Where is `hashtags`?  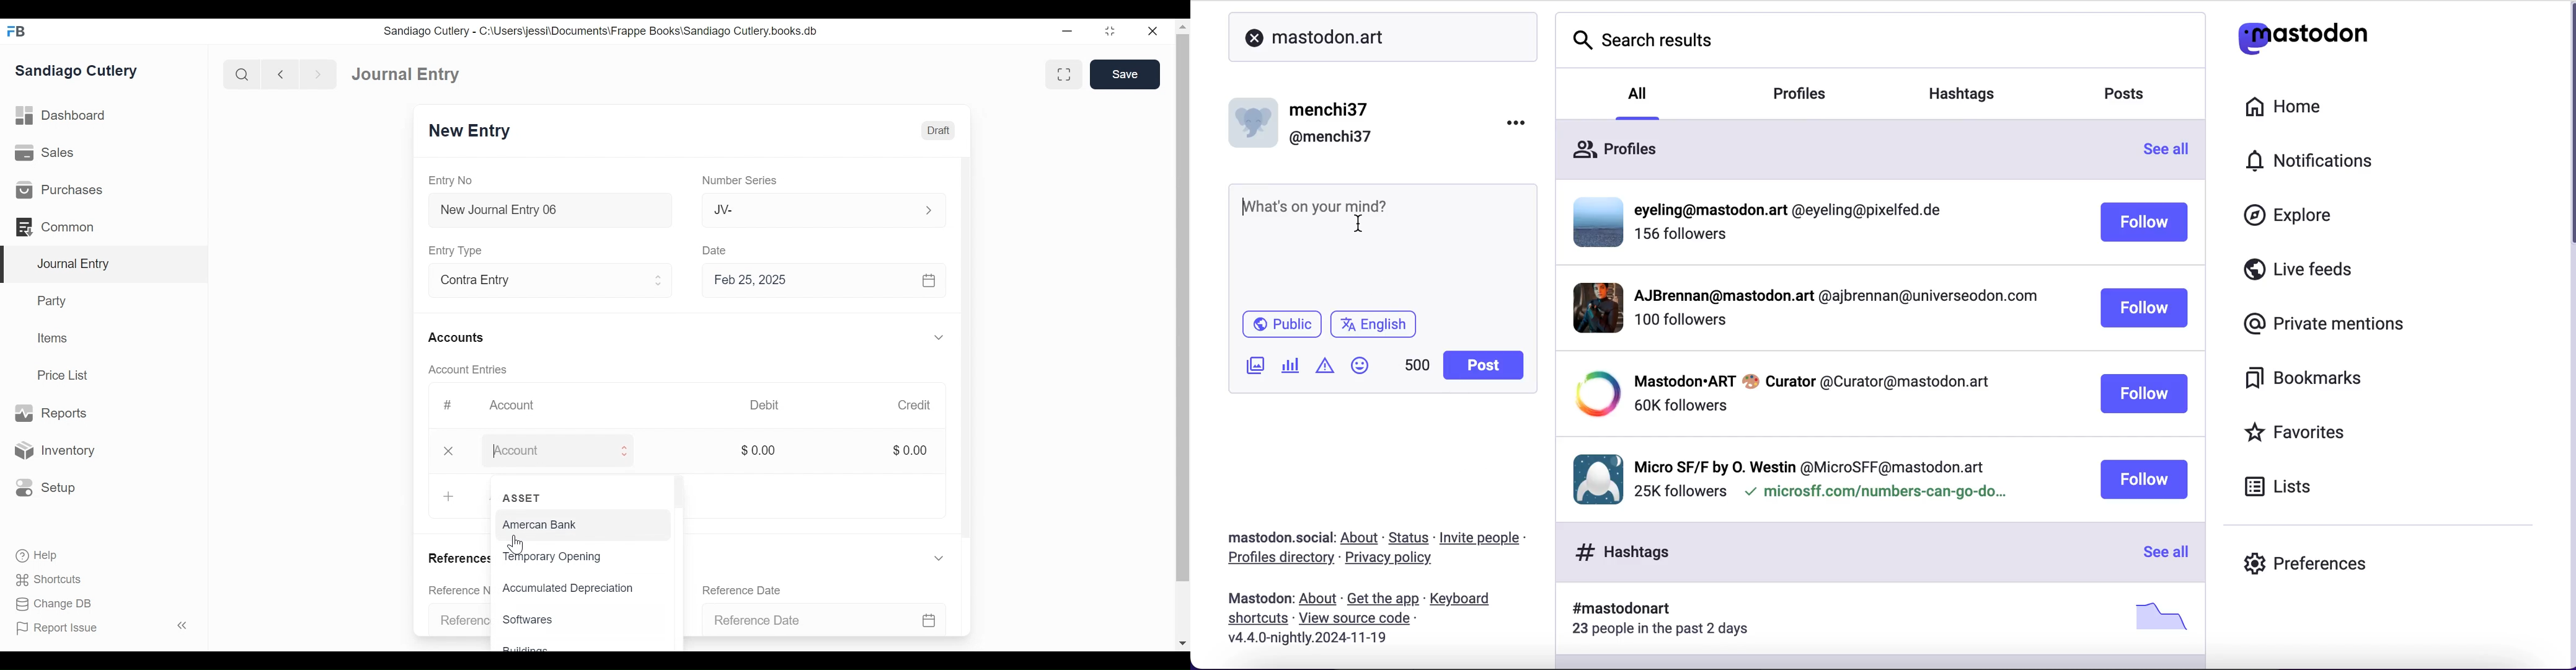 hashtags is located at coordinates (1962, 95).